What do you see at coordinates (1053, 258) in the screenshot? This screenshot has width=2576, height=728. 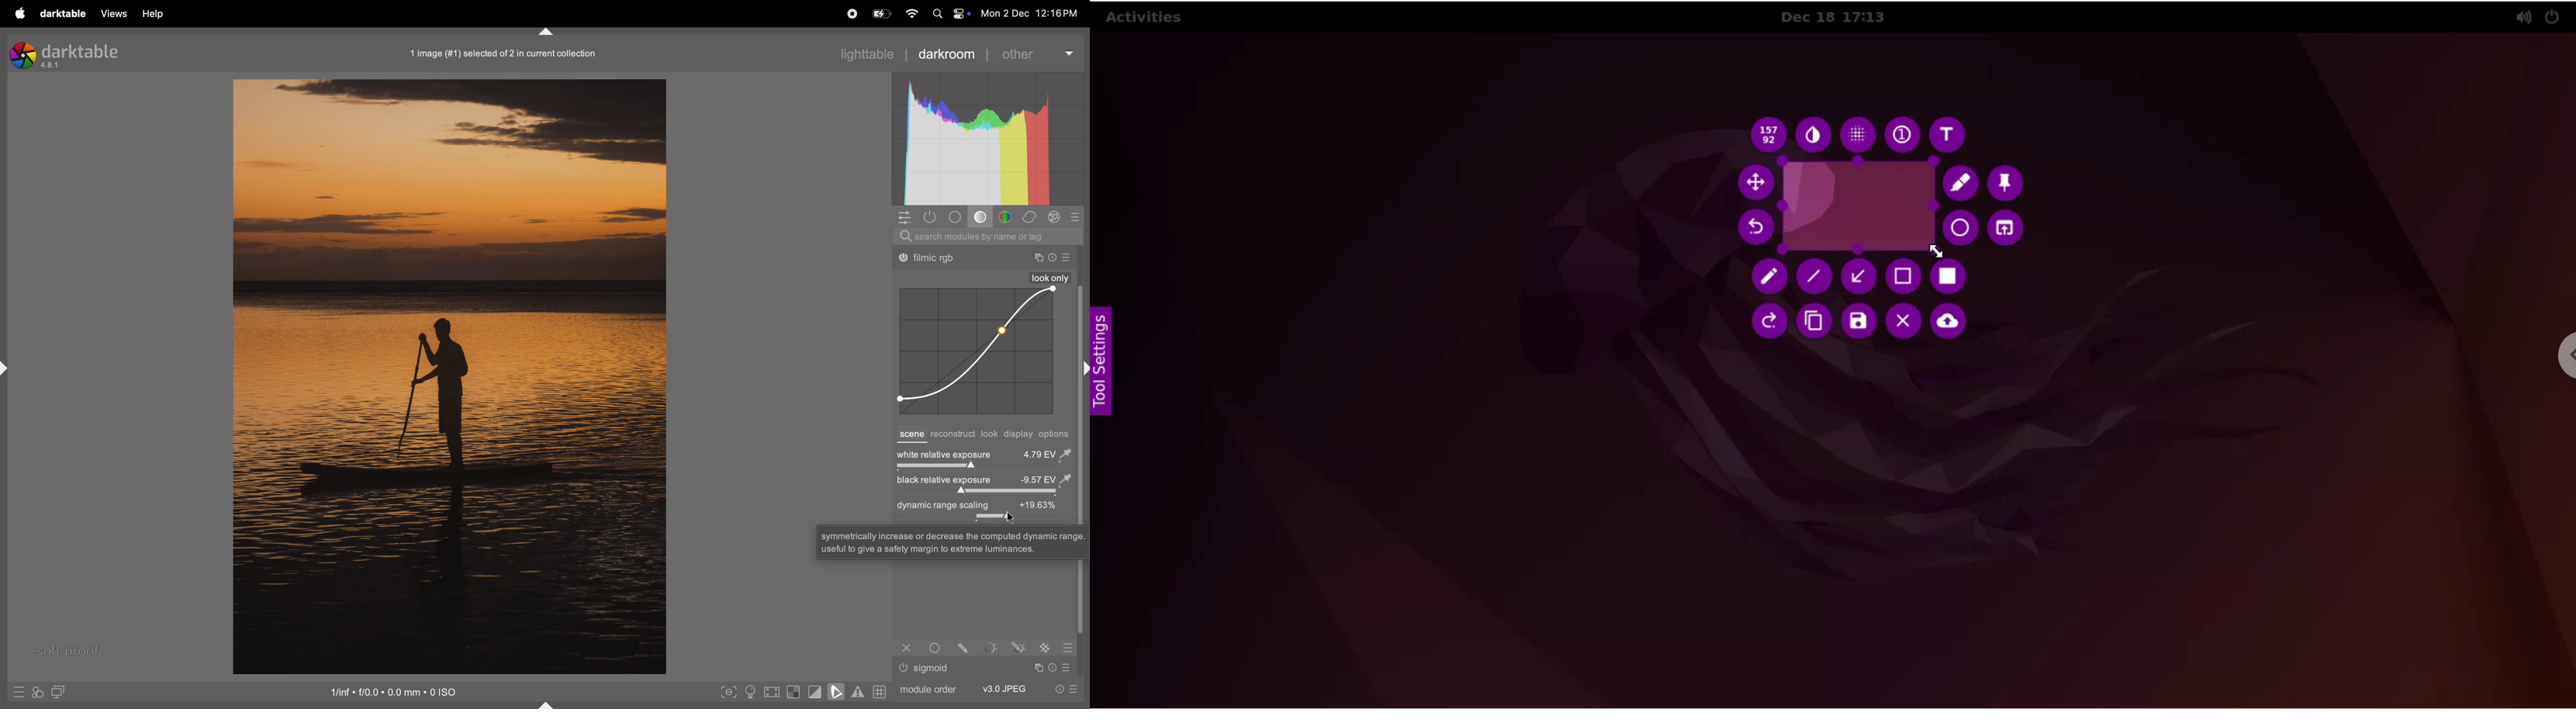 I see `` at bounding box center [1053, 258].